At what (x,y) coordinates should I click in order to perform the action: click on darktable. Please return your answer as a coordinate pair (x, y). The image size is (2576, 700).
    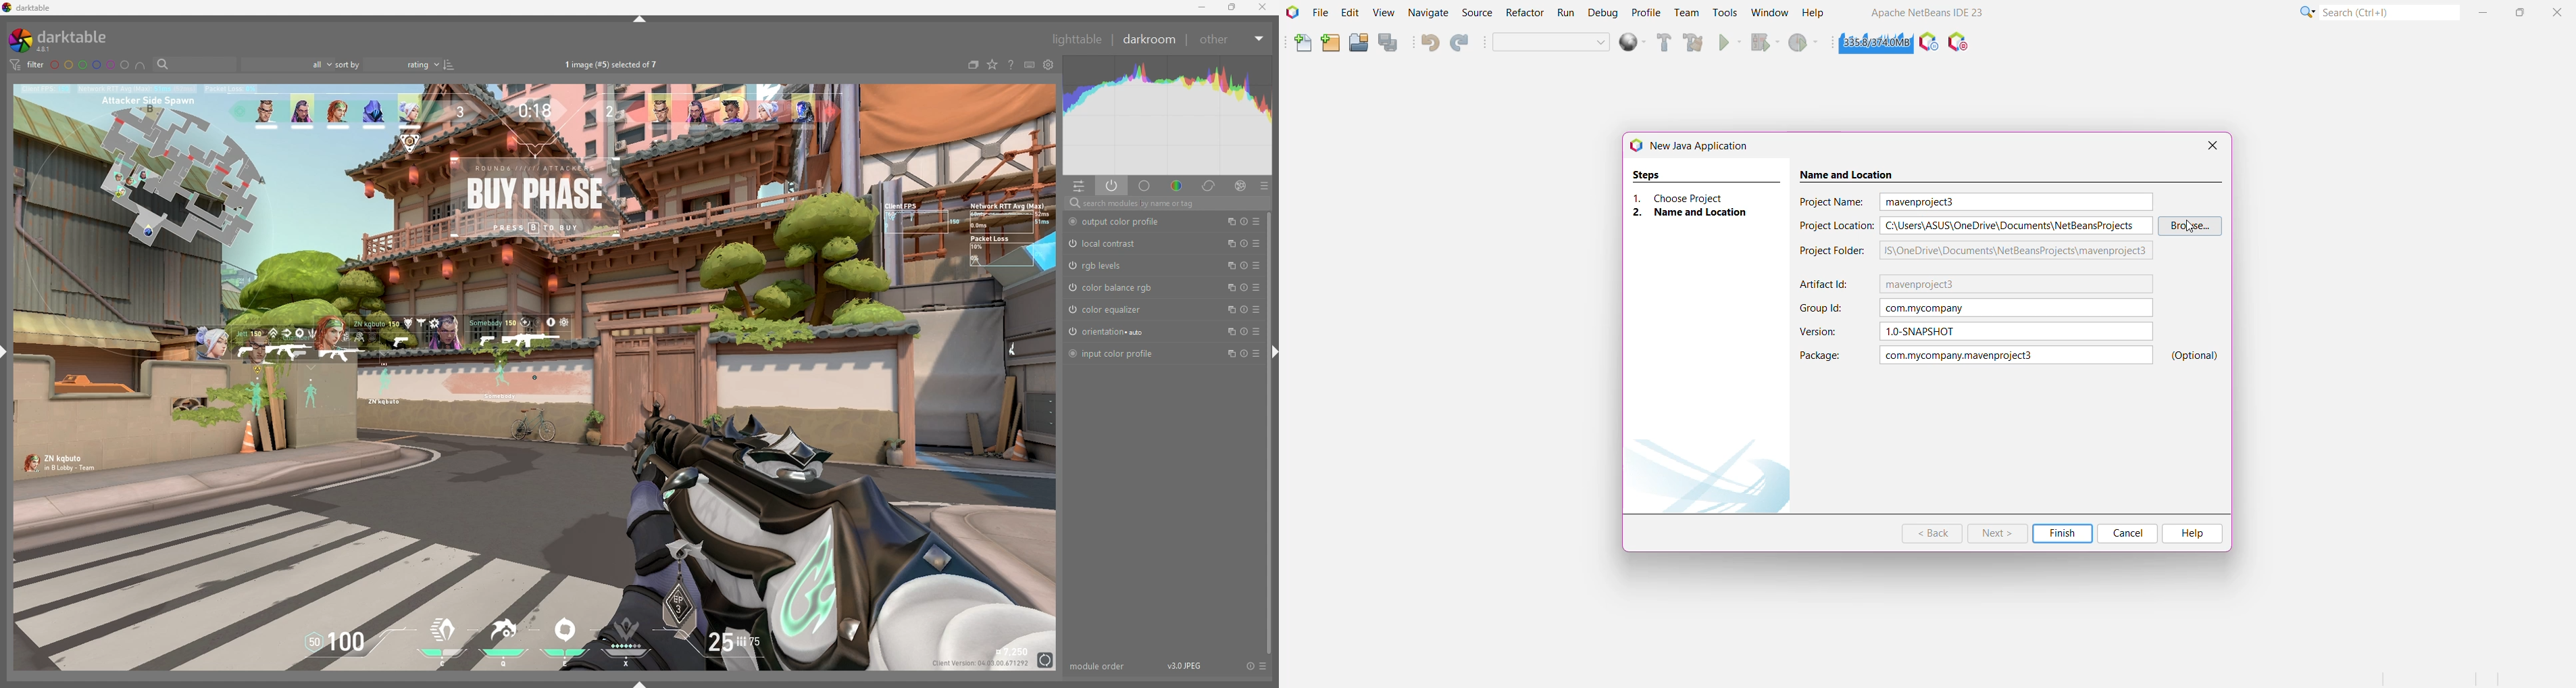
    Looking at the image, I should click on (29, 8).